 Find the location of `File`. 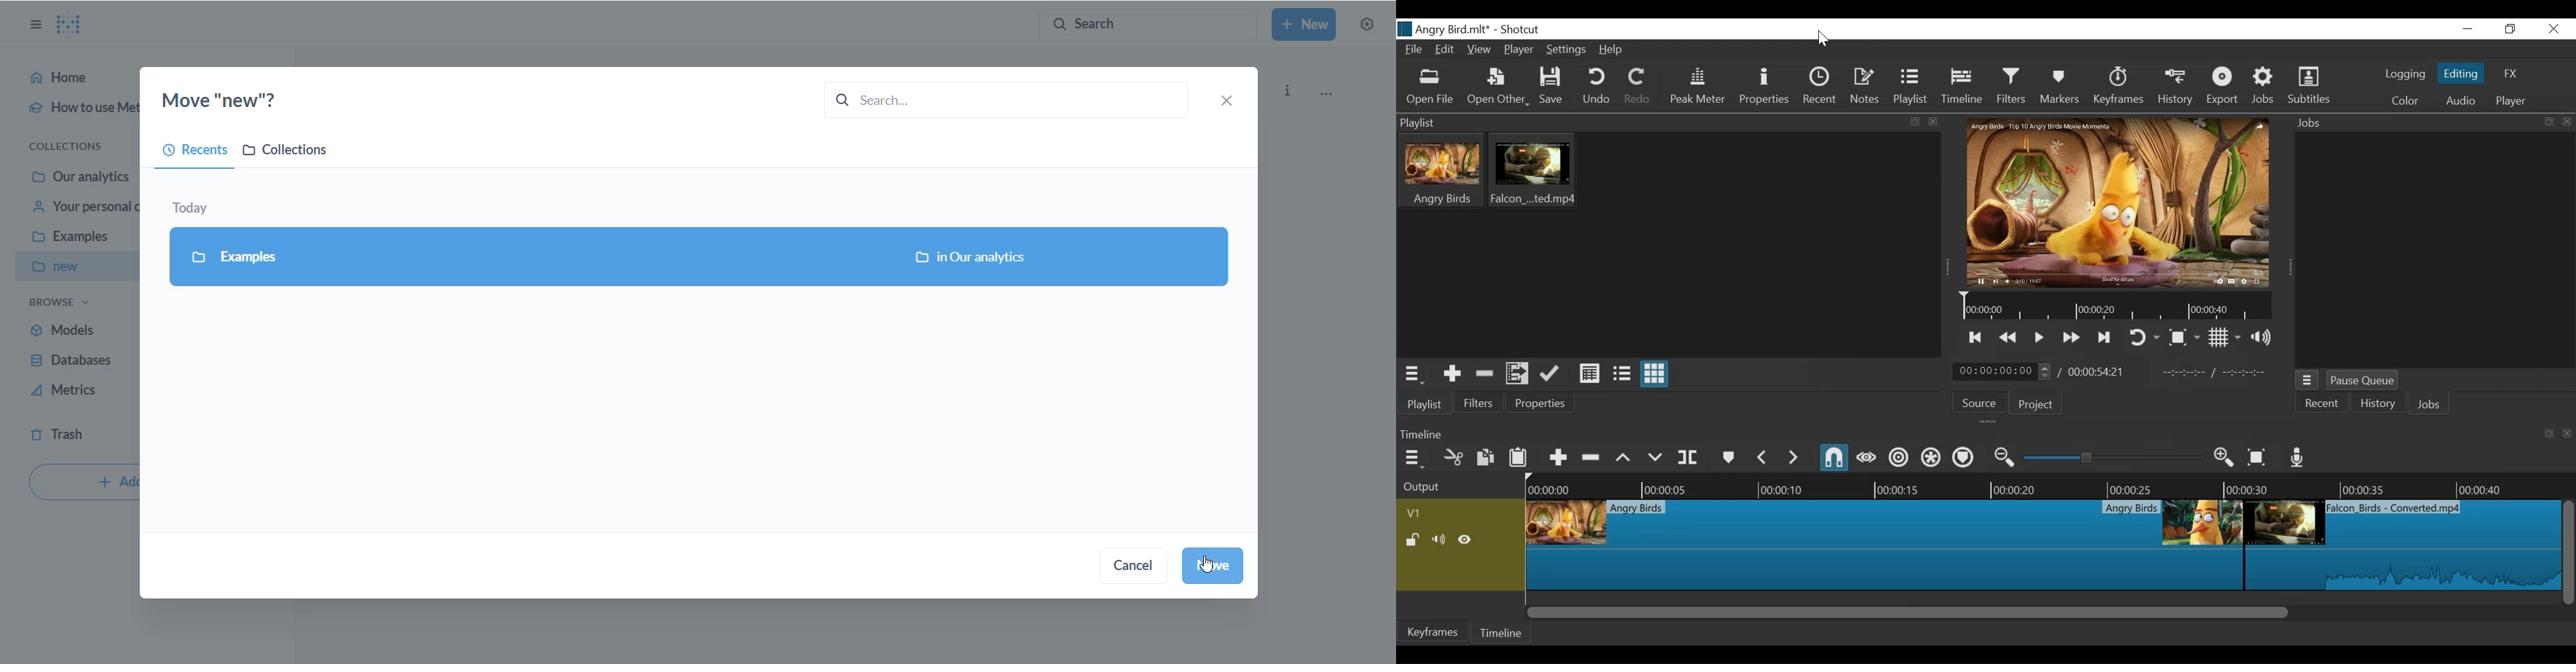

File is located at coordinates (1415, 49).